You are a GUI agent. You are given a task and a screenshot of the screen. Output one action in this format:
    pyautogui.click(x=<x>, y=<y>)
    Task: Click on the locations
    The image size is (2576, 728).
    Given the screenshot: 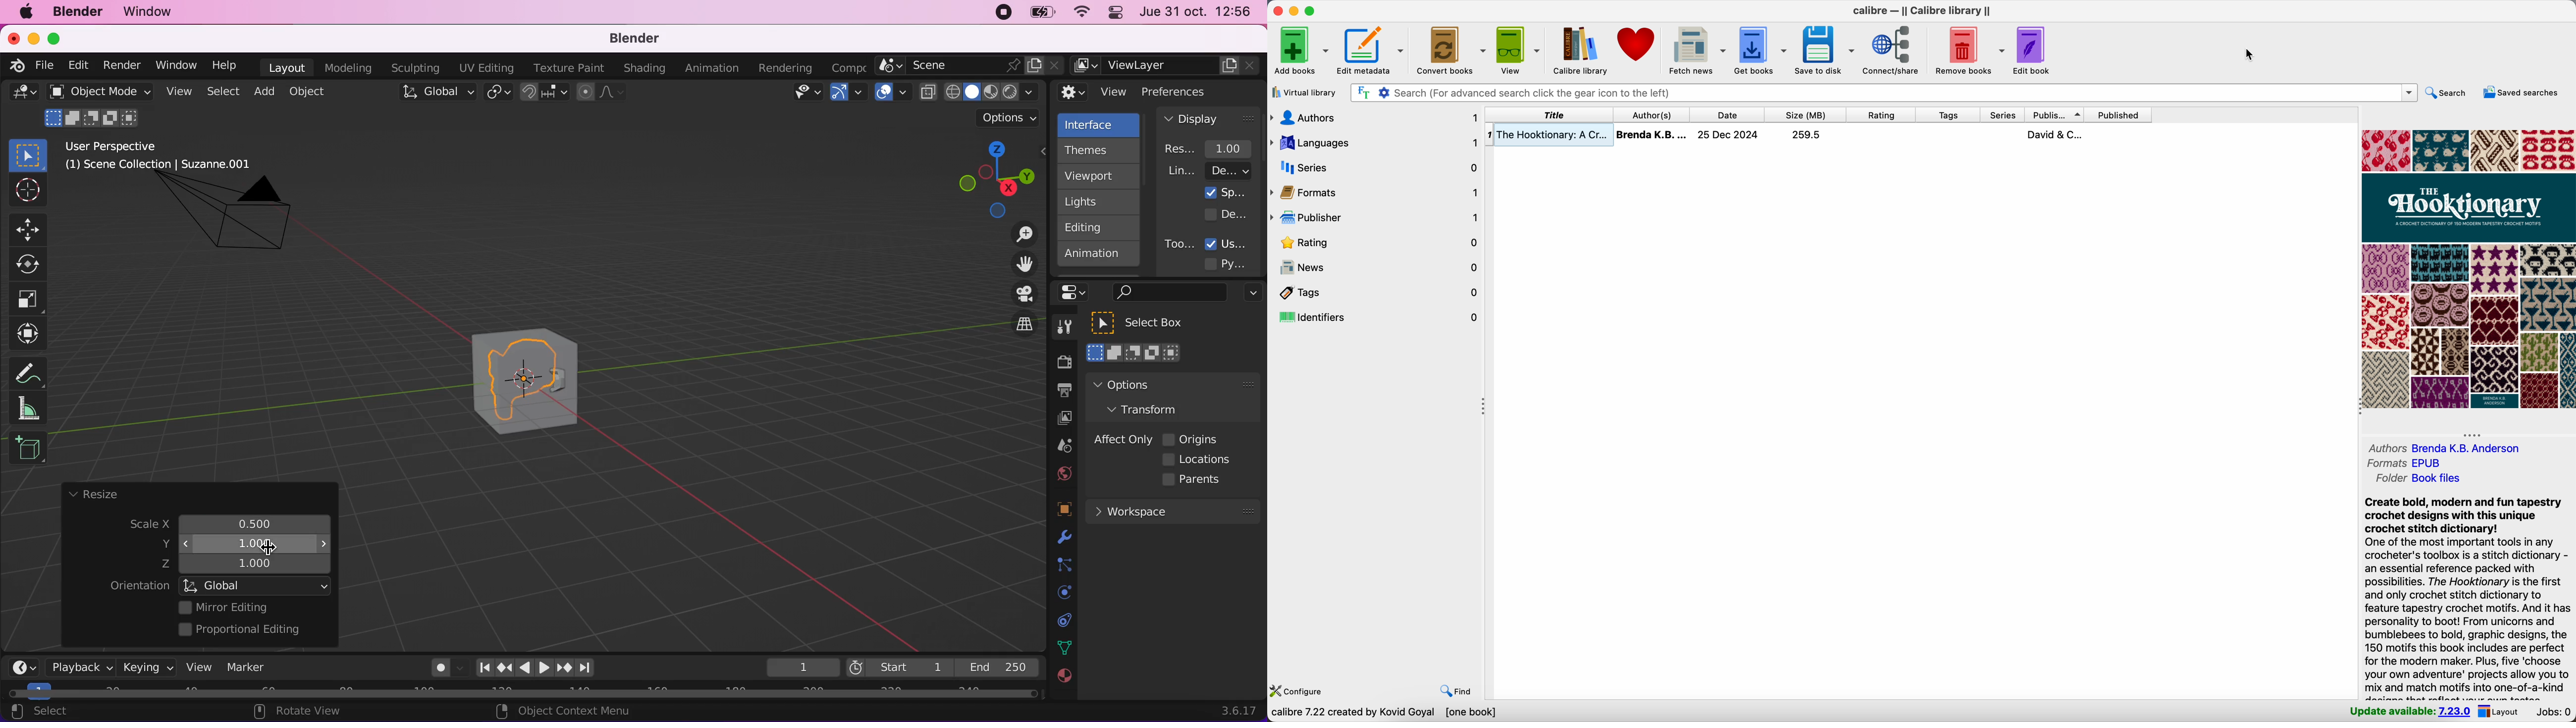 What is the action you would take?
    pyautogui.click(x=1200, y=460)
    